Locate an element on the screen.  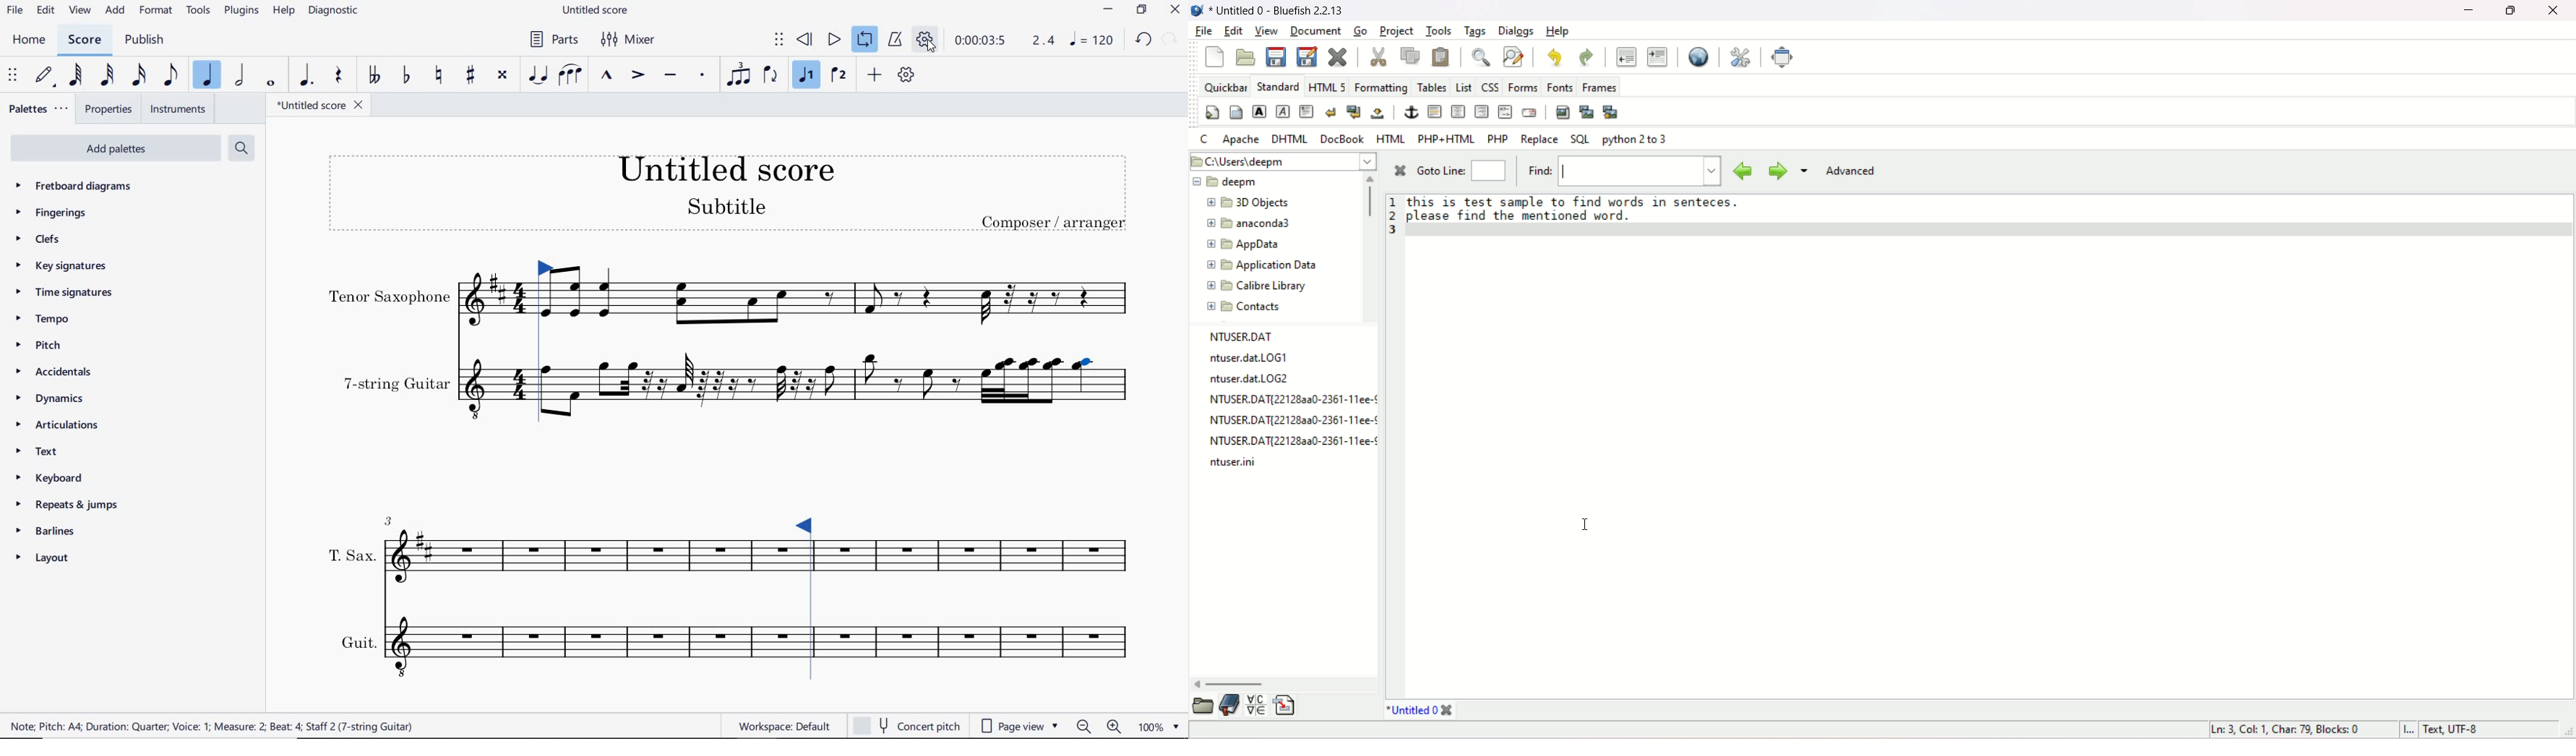
close is located at coordinates (2556, 11).